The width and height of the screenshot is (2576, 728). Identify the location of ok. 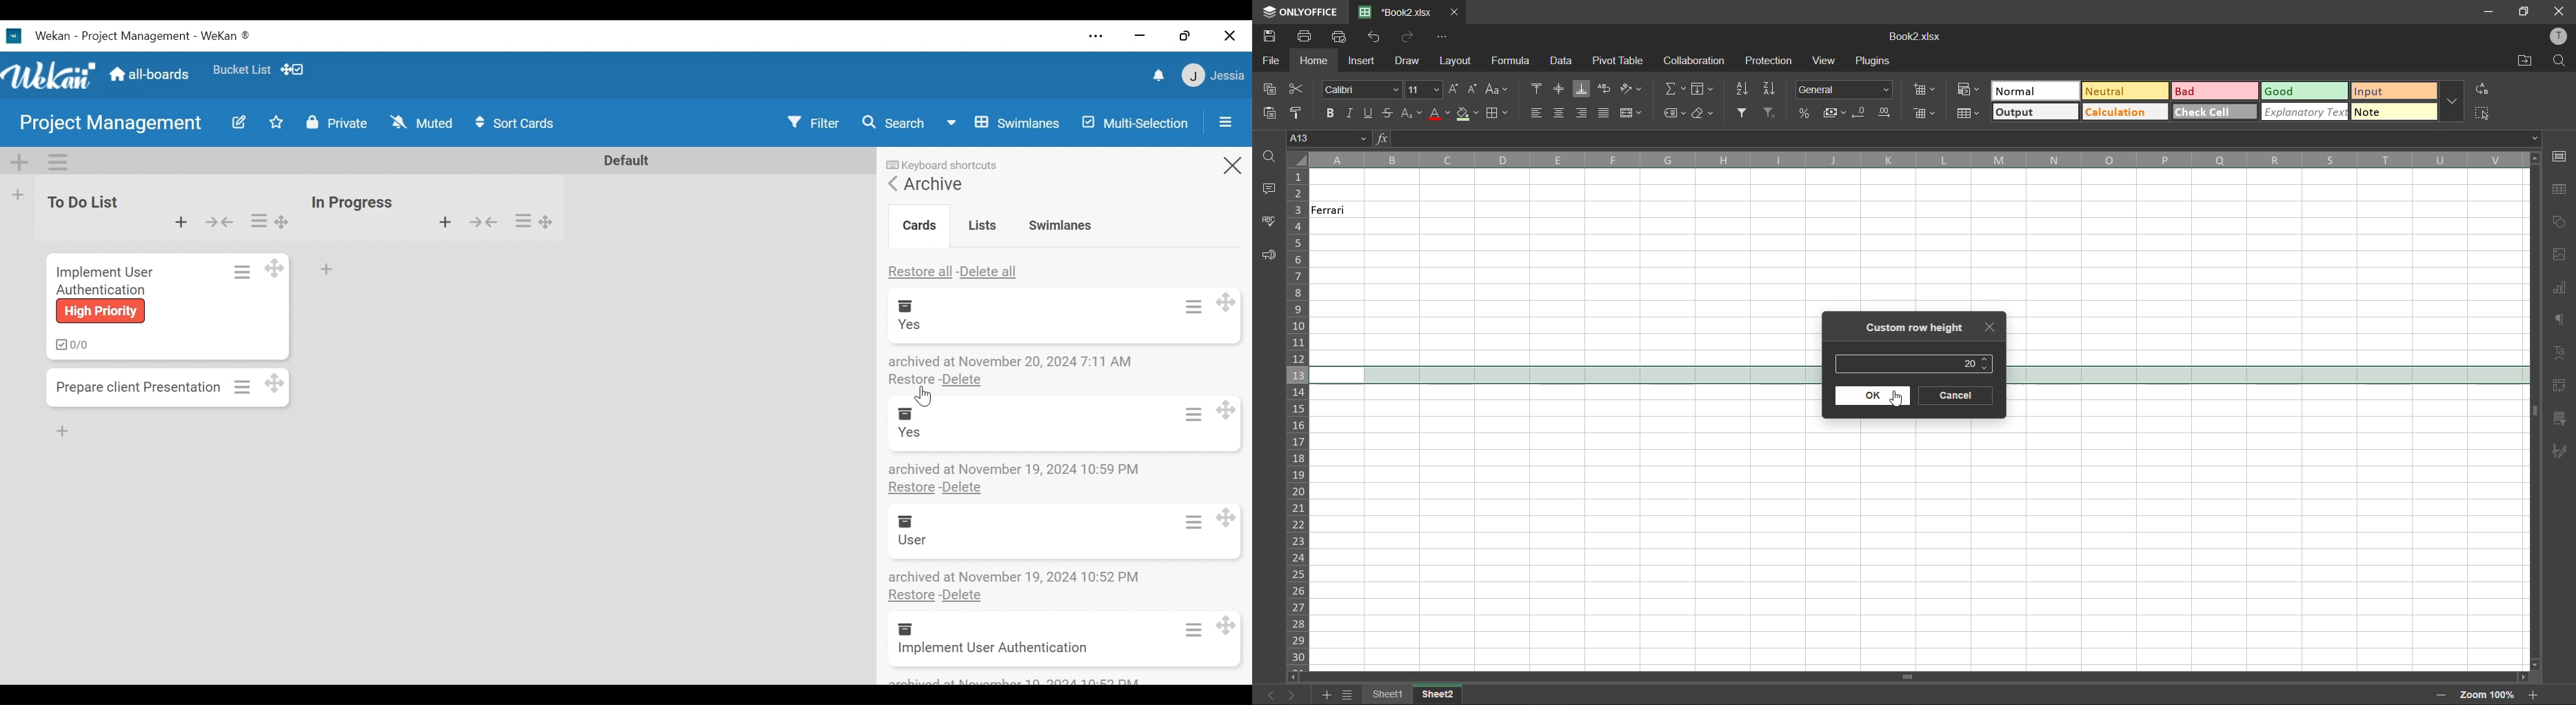
(1874, 396).